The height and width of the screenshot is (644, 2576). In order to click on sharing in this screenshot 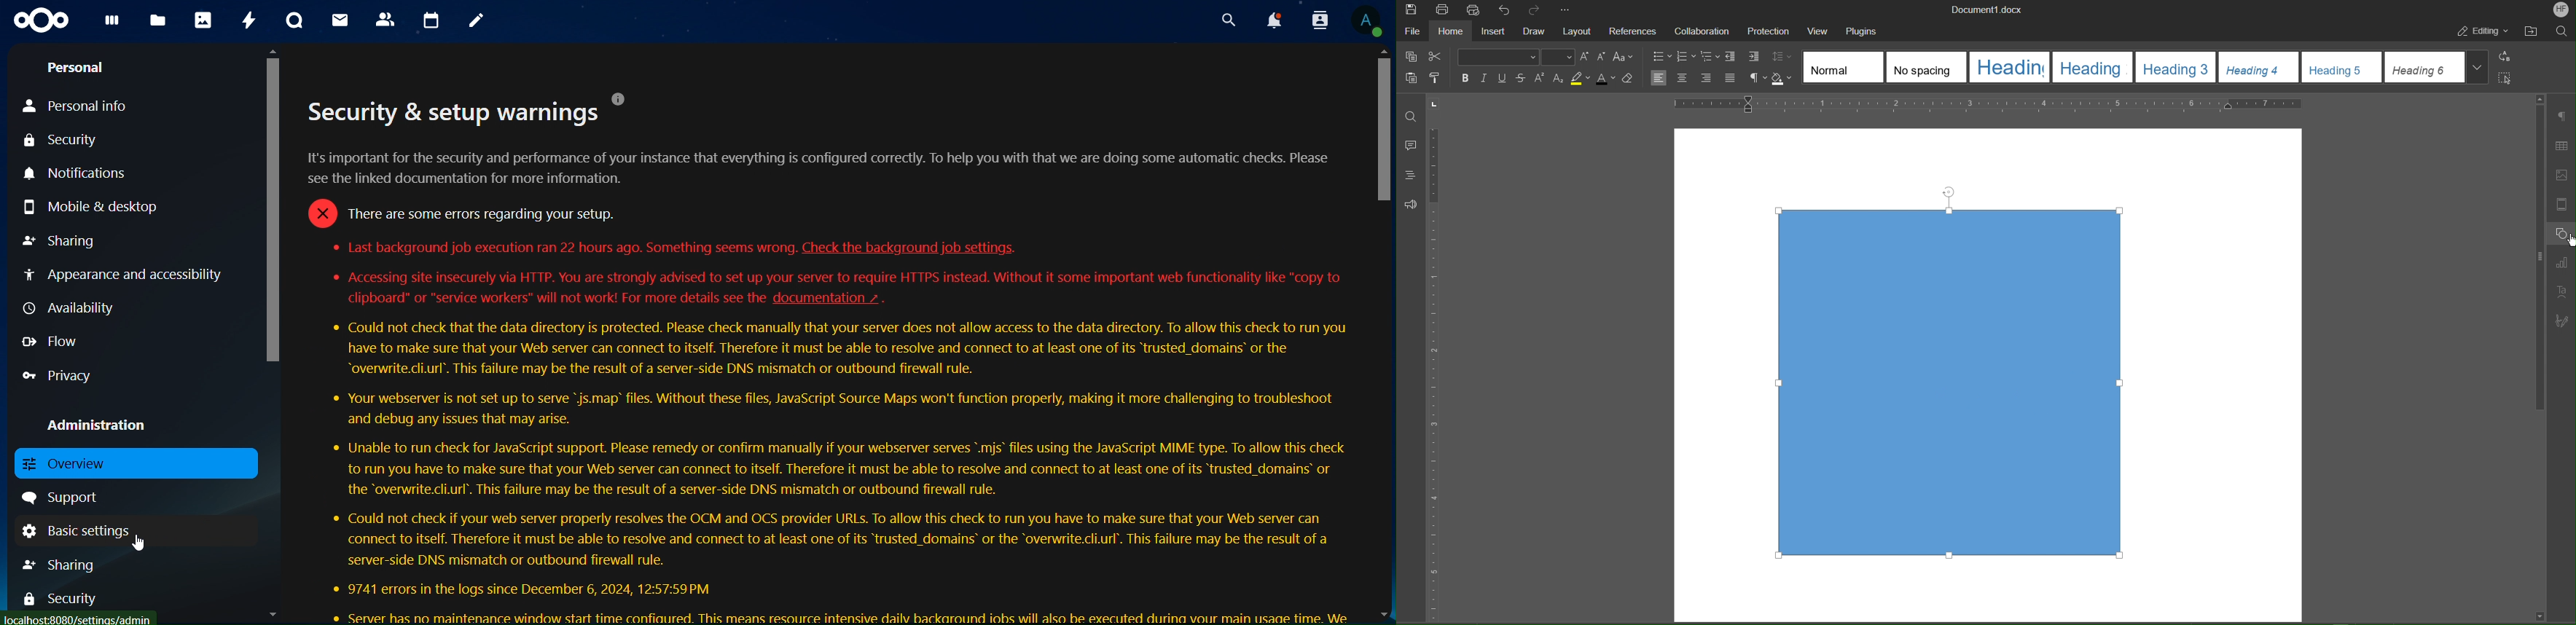, I will do `click(62, 240)`.